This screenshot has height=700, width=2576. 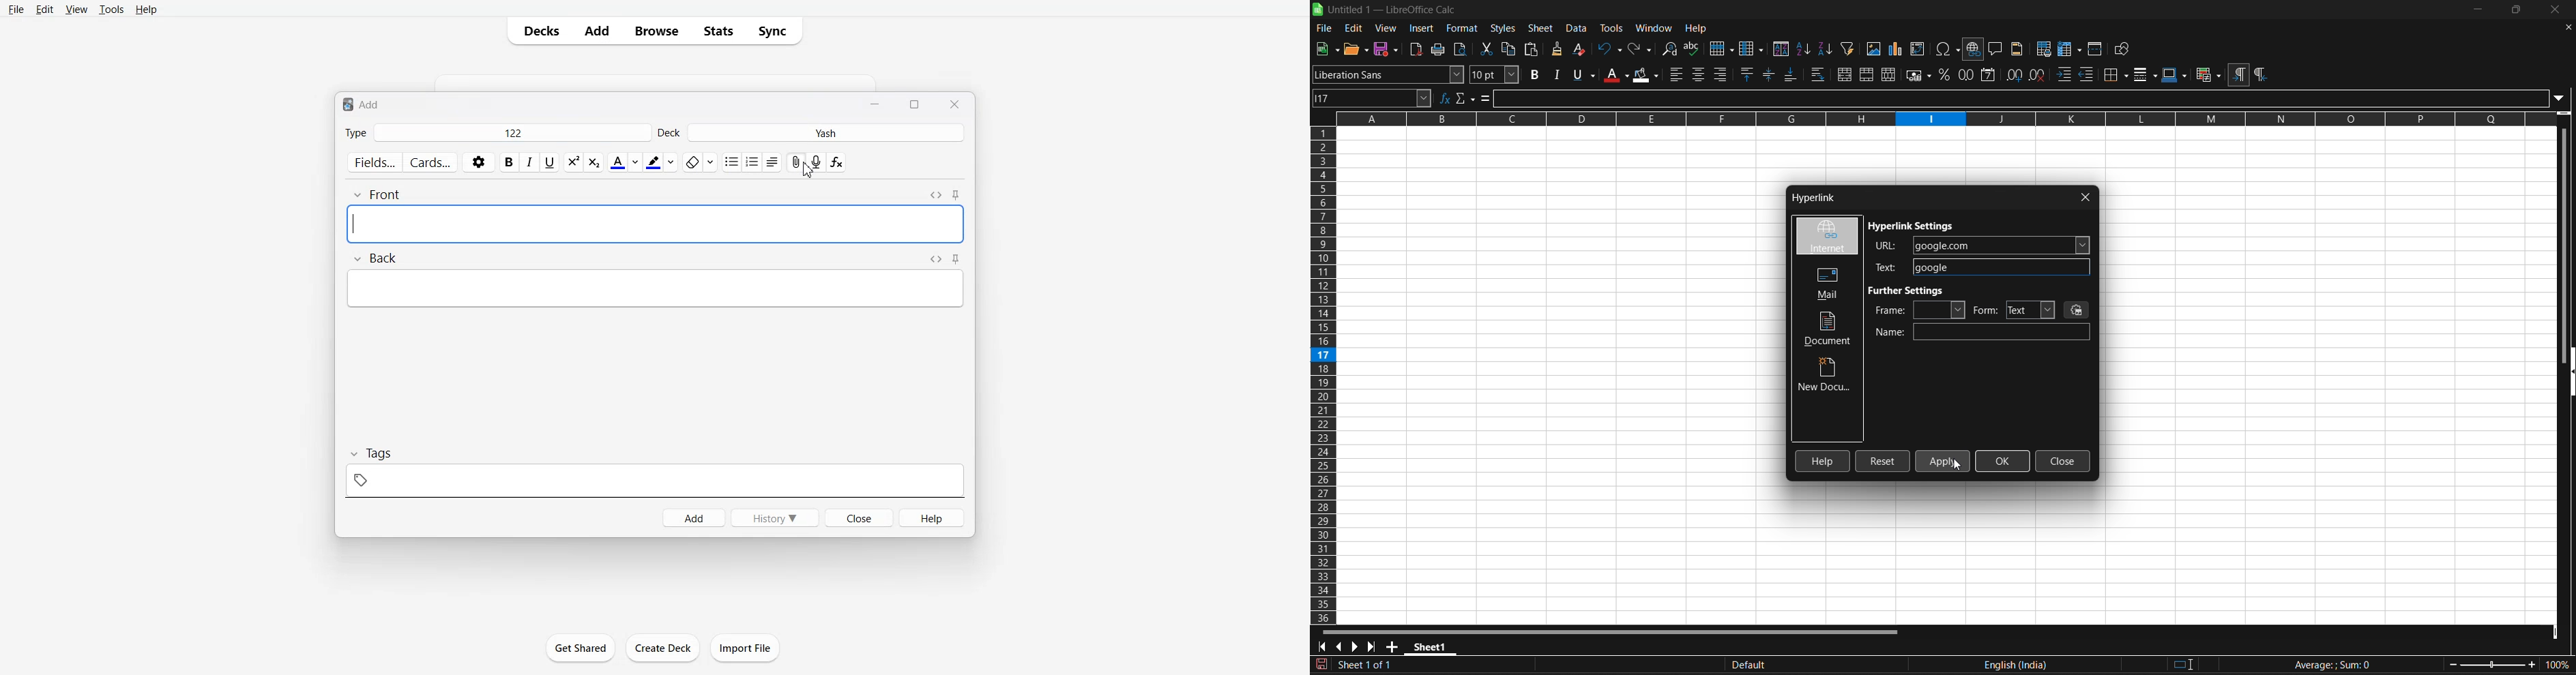 I want to click on File, so click(x=16, y=10).